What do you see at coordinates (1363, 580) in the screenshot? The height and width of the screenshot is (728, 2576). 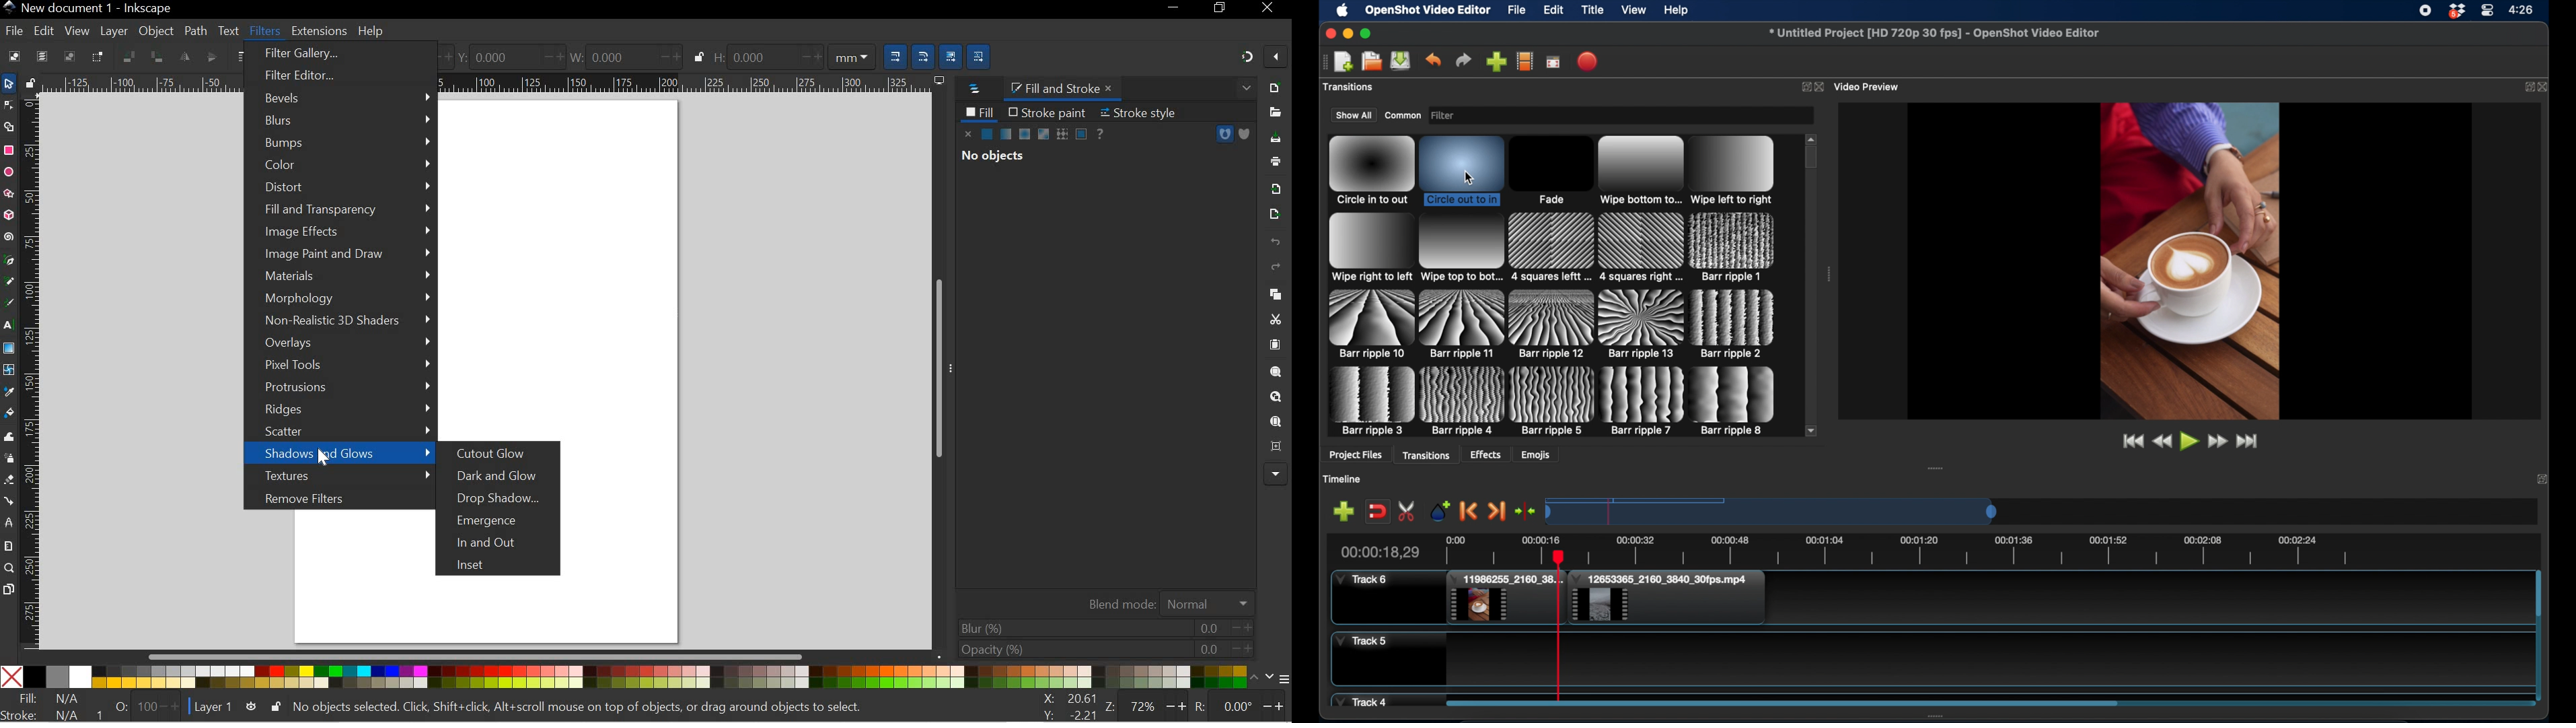 I see `track 6` at bounding box center [1363, 580].